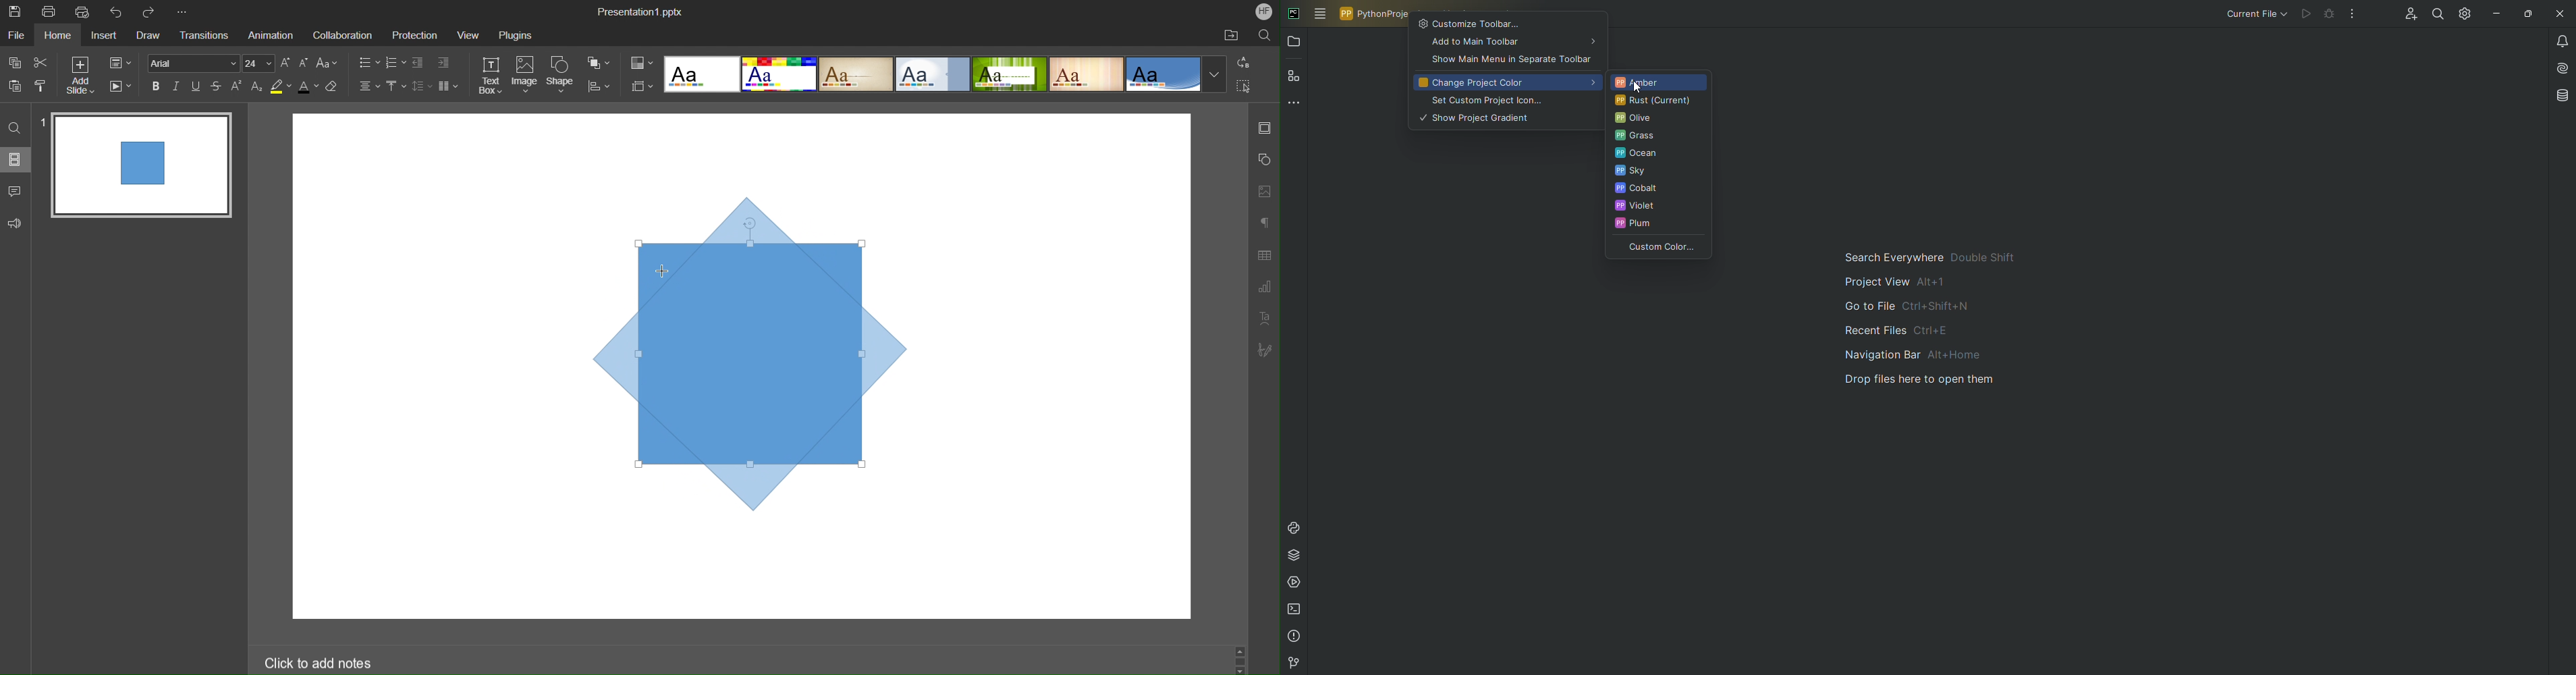  Describe the element at coordinates (2563, 95) in the screenshot. I see `Database` at that location.